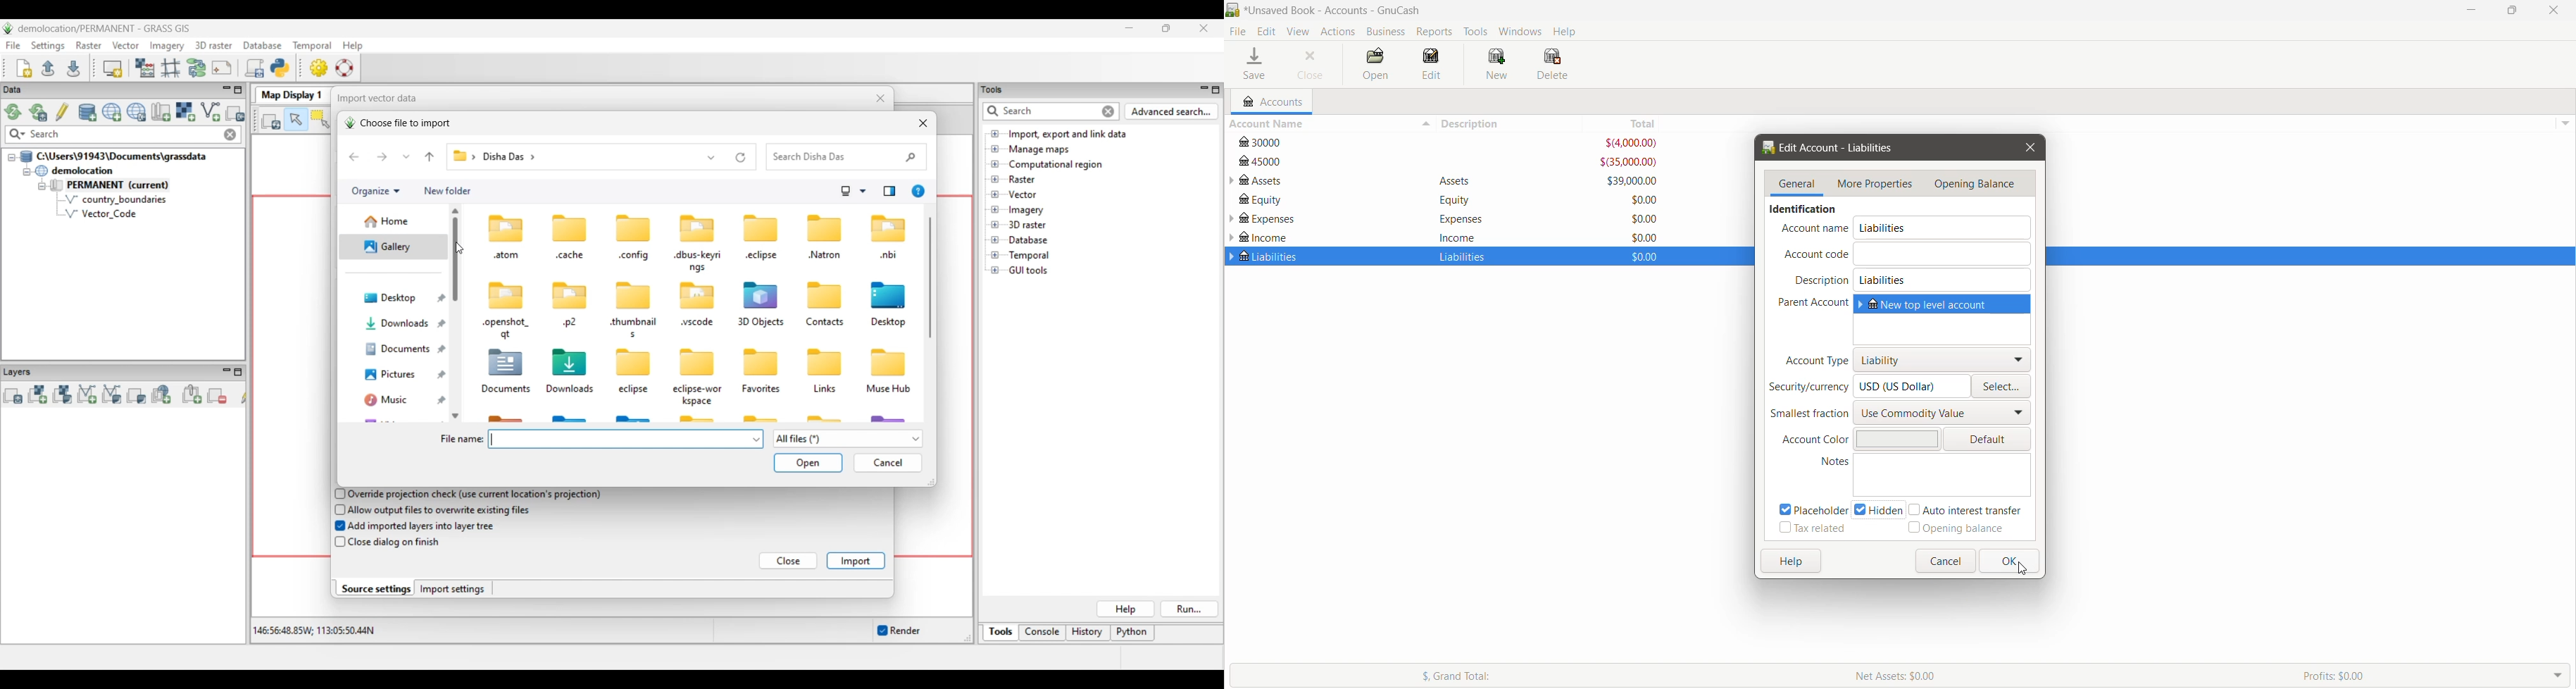  Describe the element at coordinates (1232, 181) in the screenshot. I see `expand subaccounts` at that location.